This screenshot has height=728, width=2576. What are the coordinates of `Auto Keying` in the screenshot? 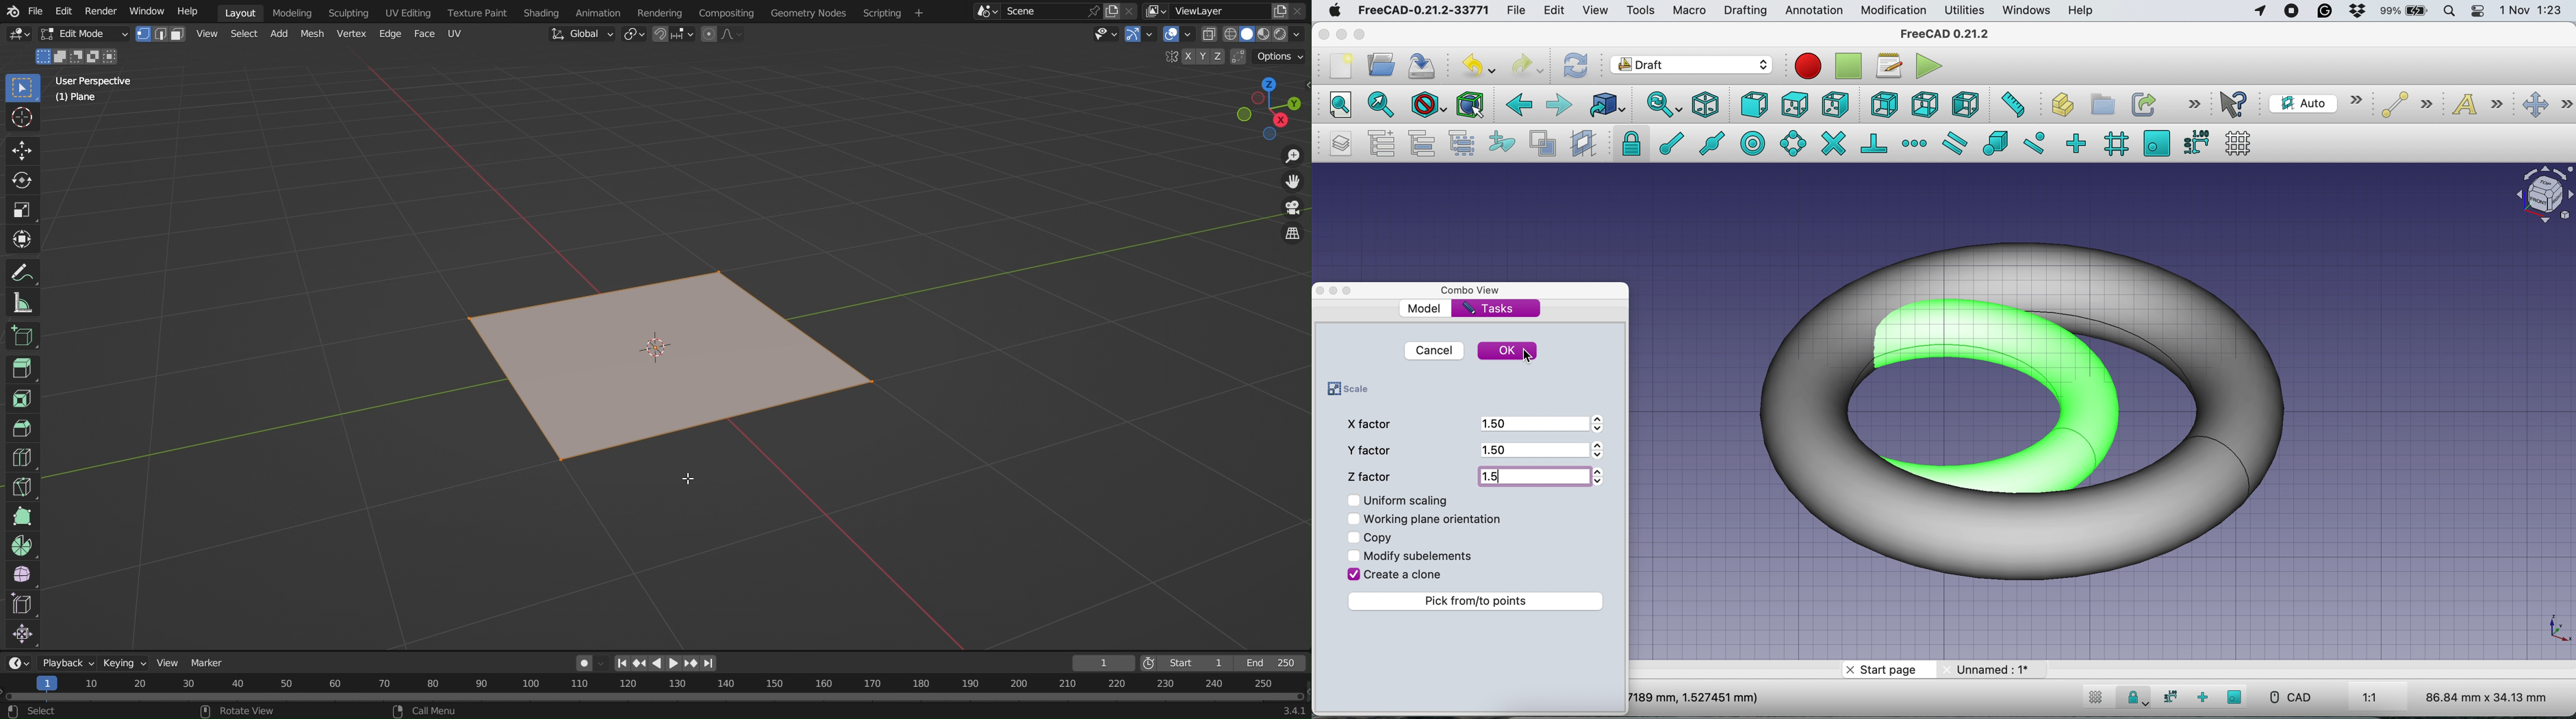 It's located at (578, 666).